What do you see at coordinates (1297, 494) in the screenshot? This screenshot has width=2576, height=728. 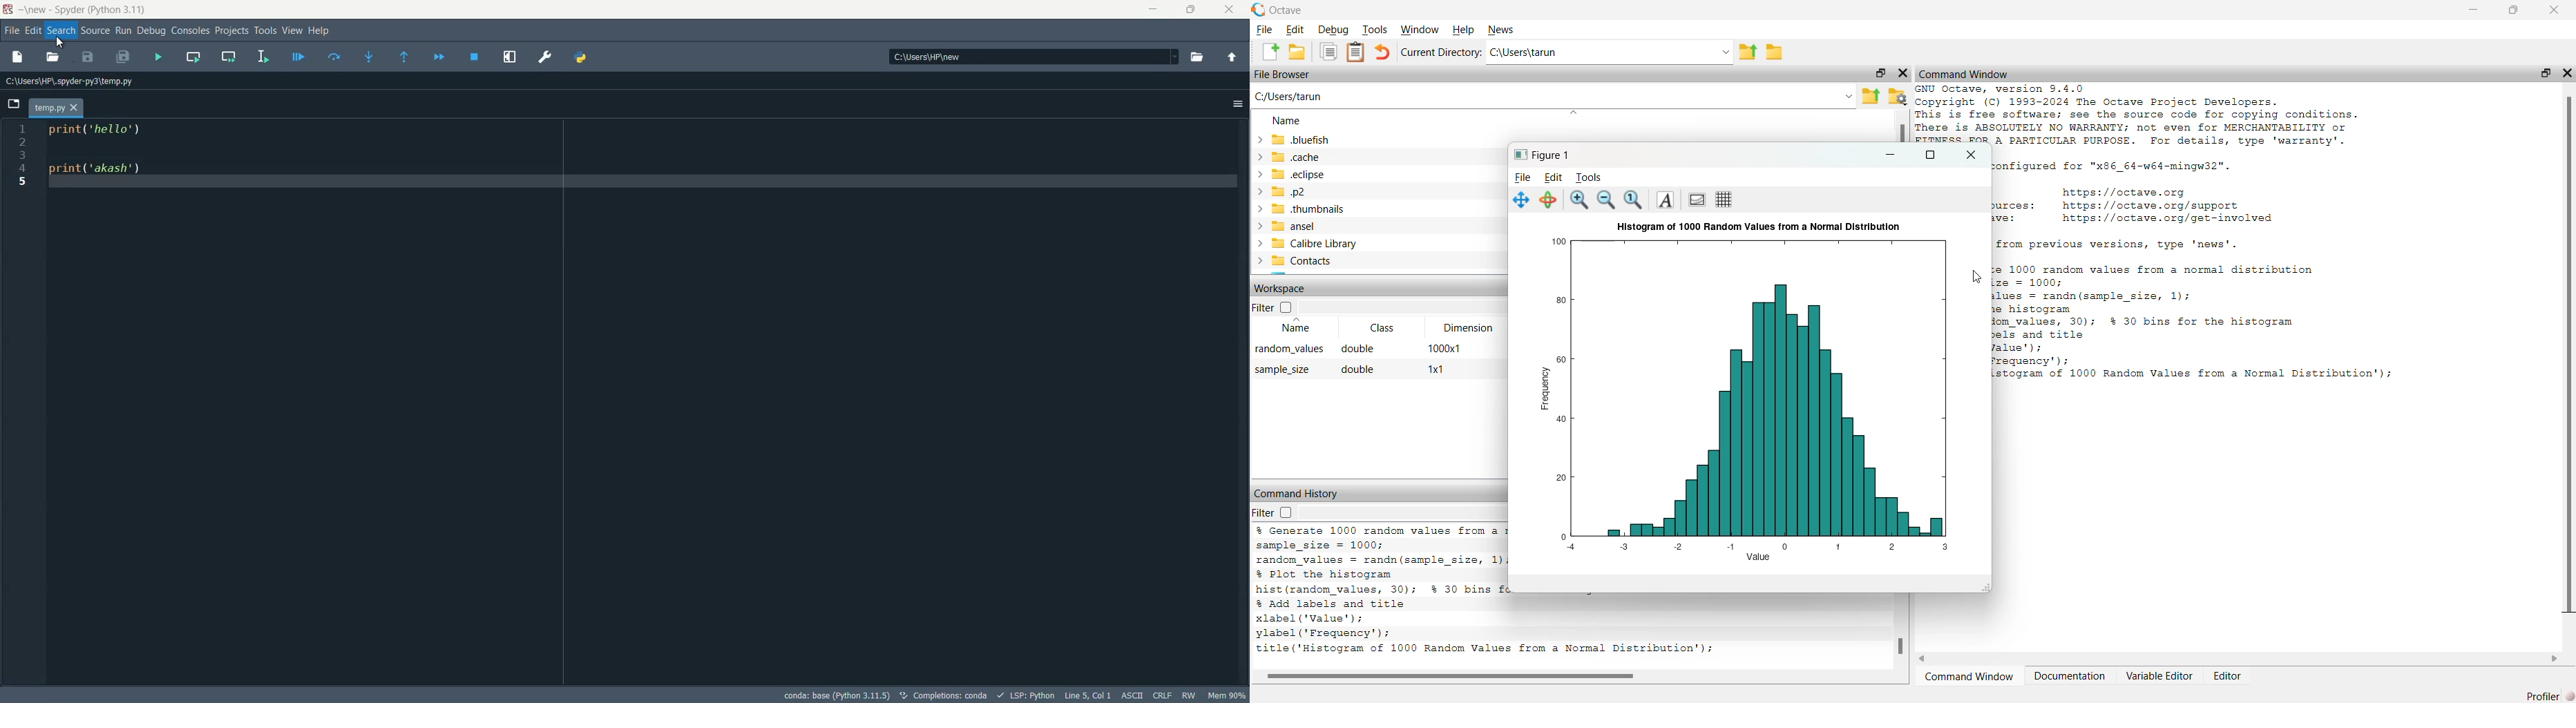 I see `Command History` at bounding box center [1297, 494].